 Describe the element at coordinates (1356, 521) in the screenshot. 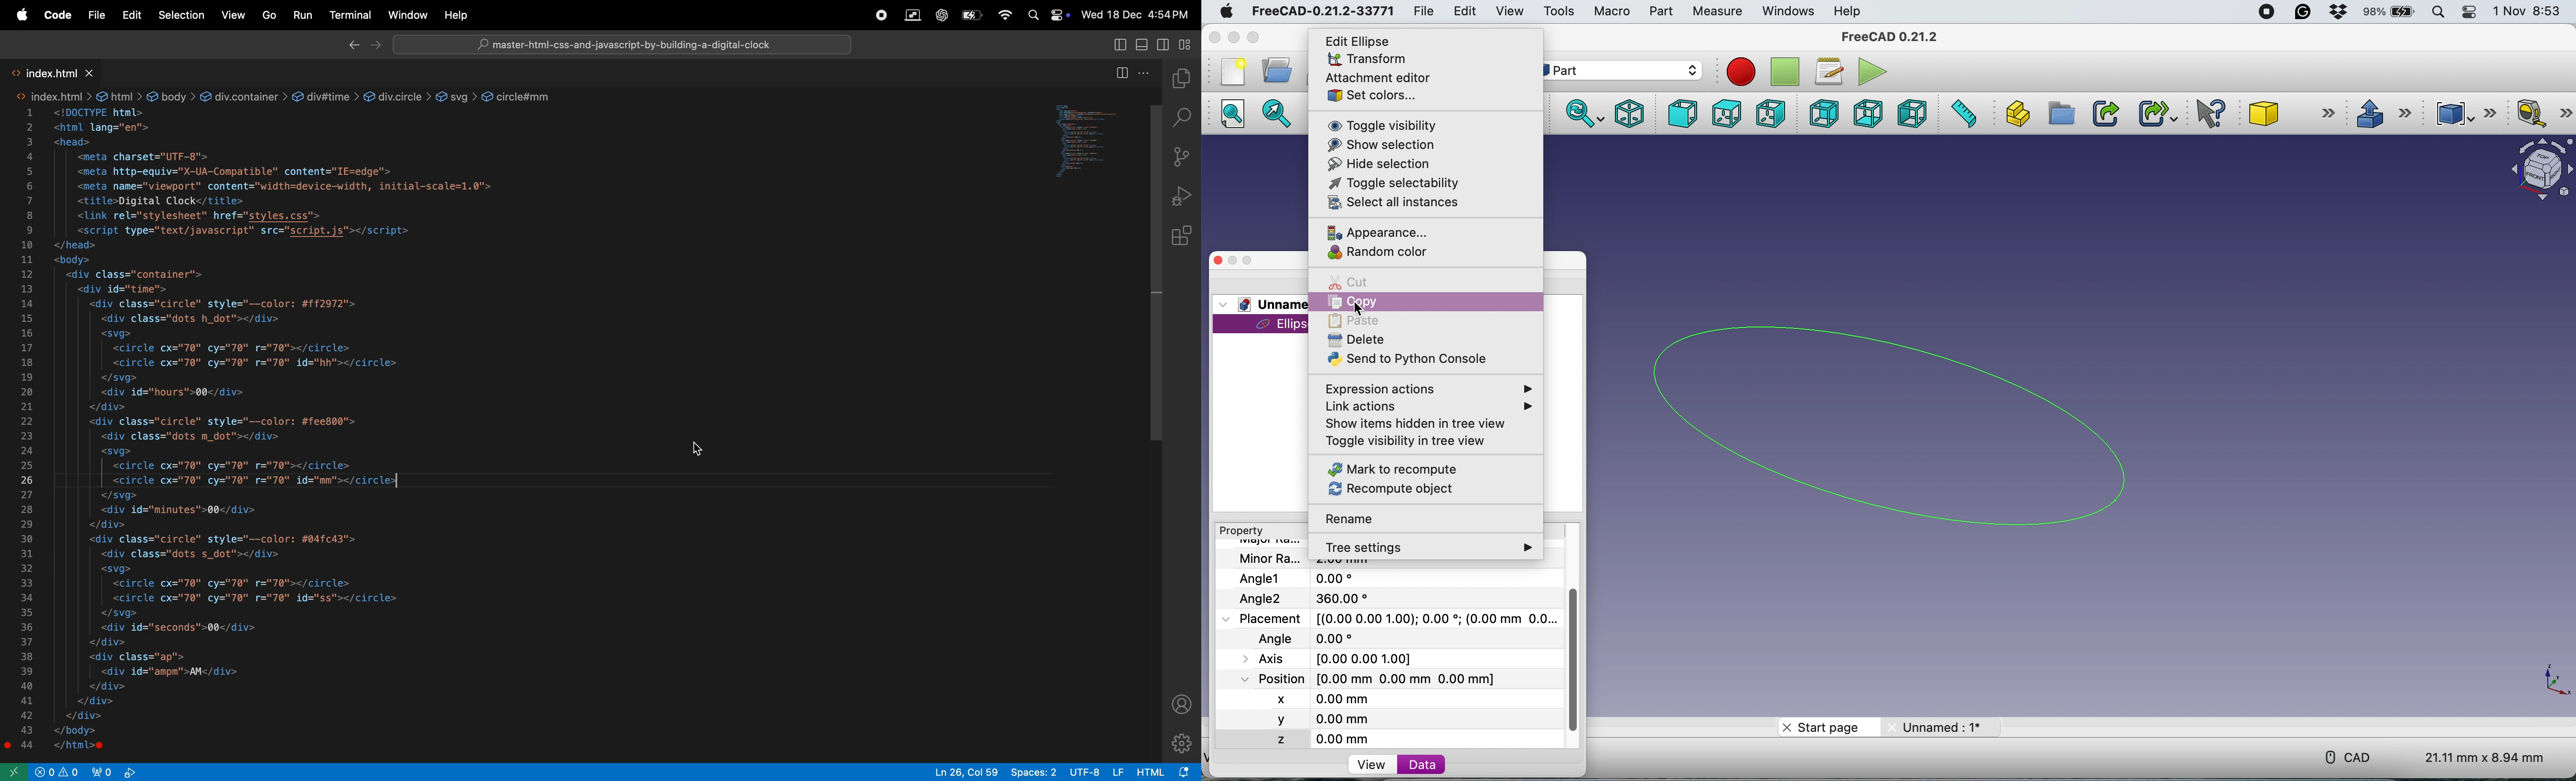

I see `rename` at that location.